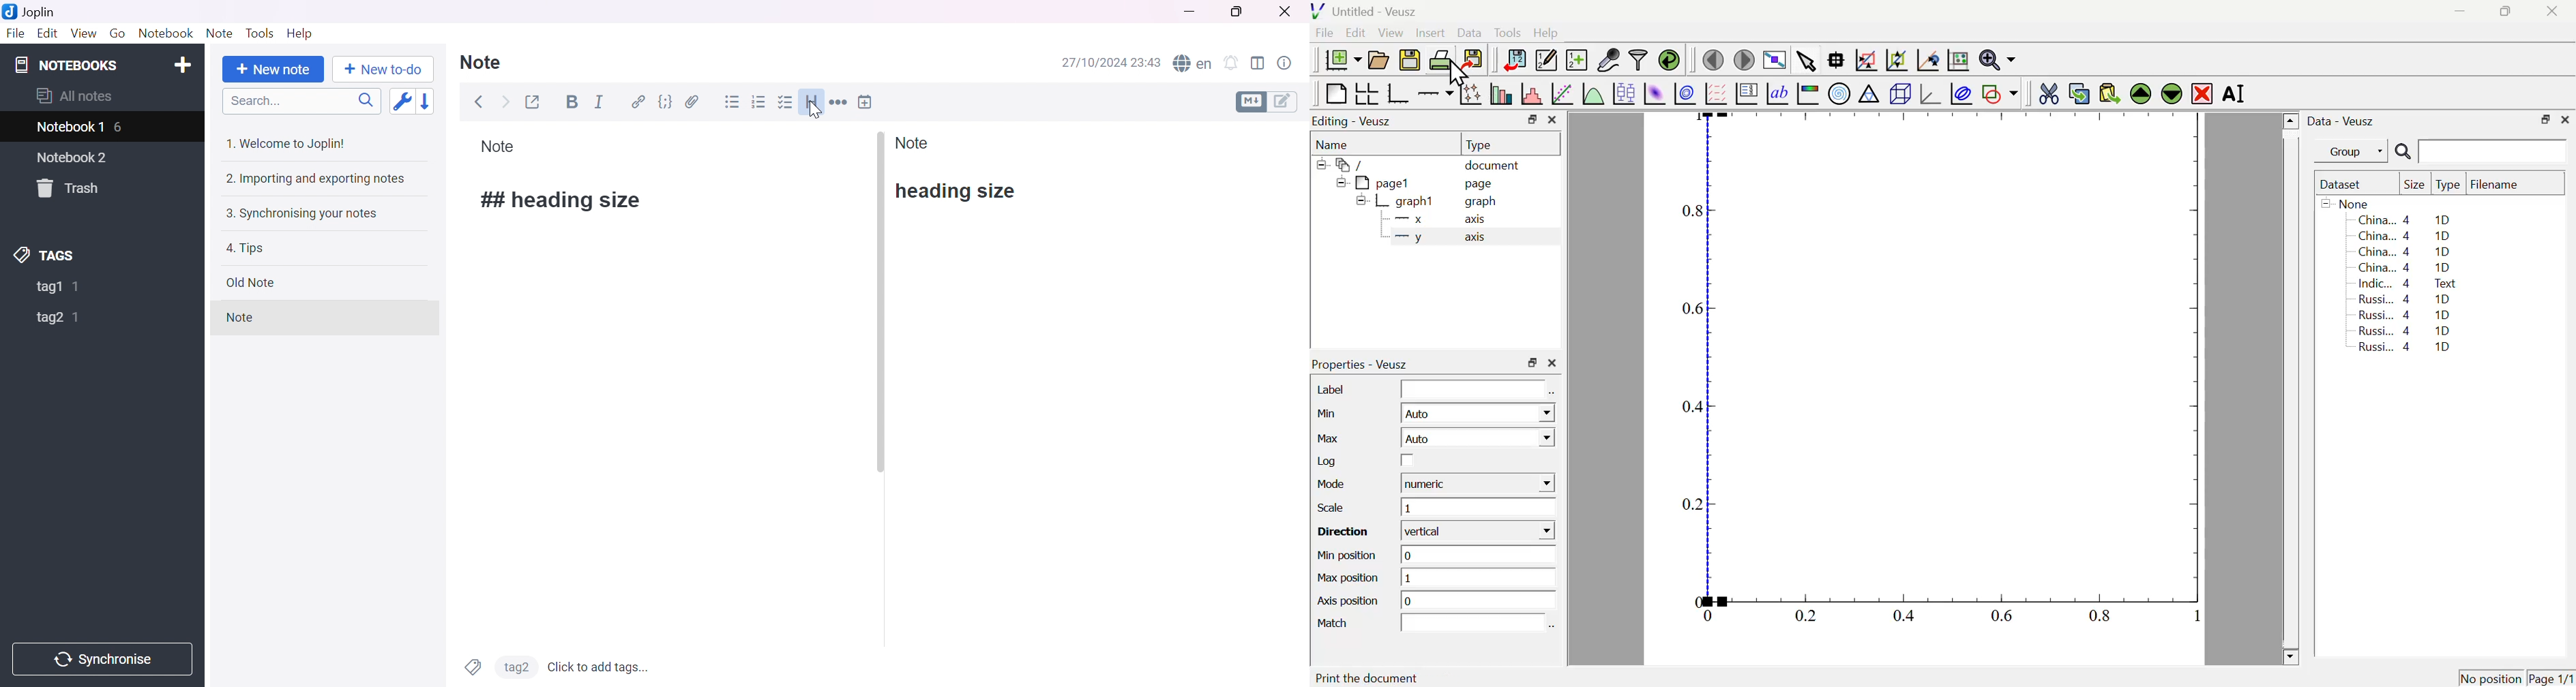  I want to click on Log, so click(1329, 461).